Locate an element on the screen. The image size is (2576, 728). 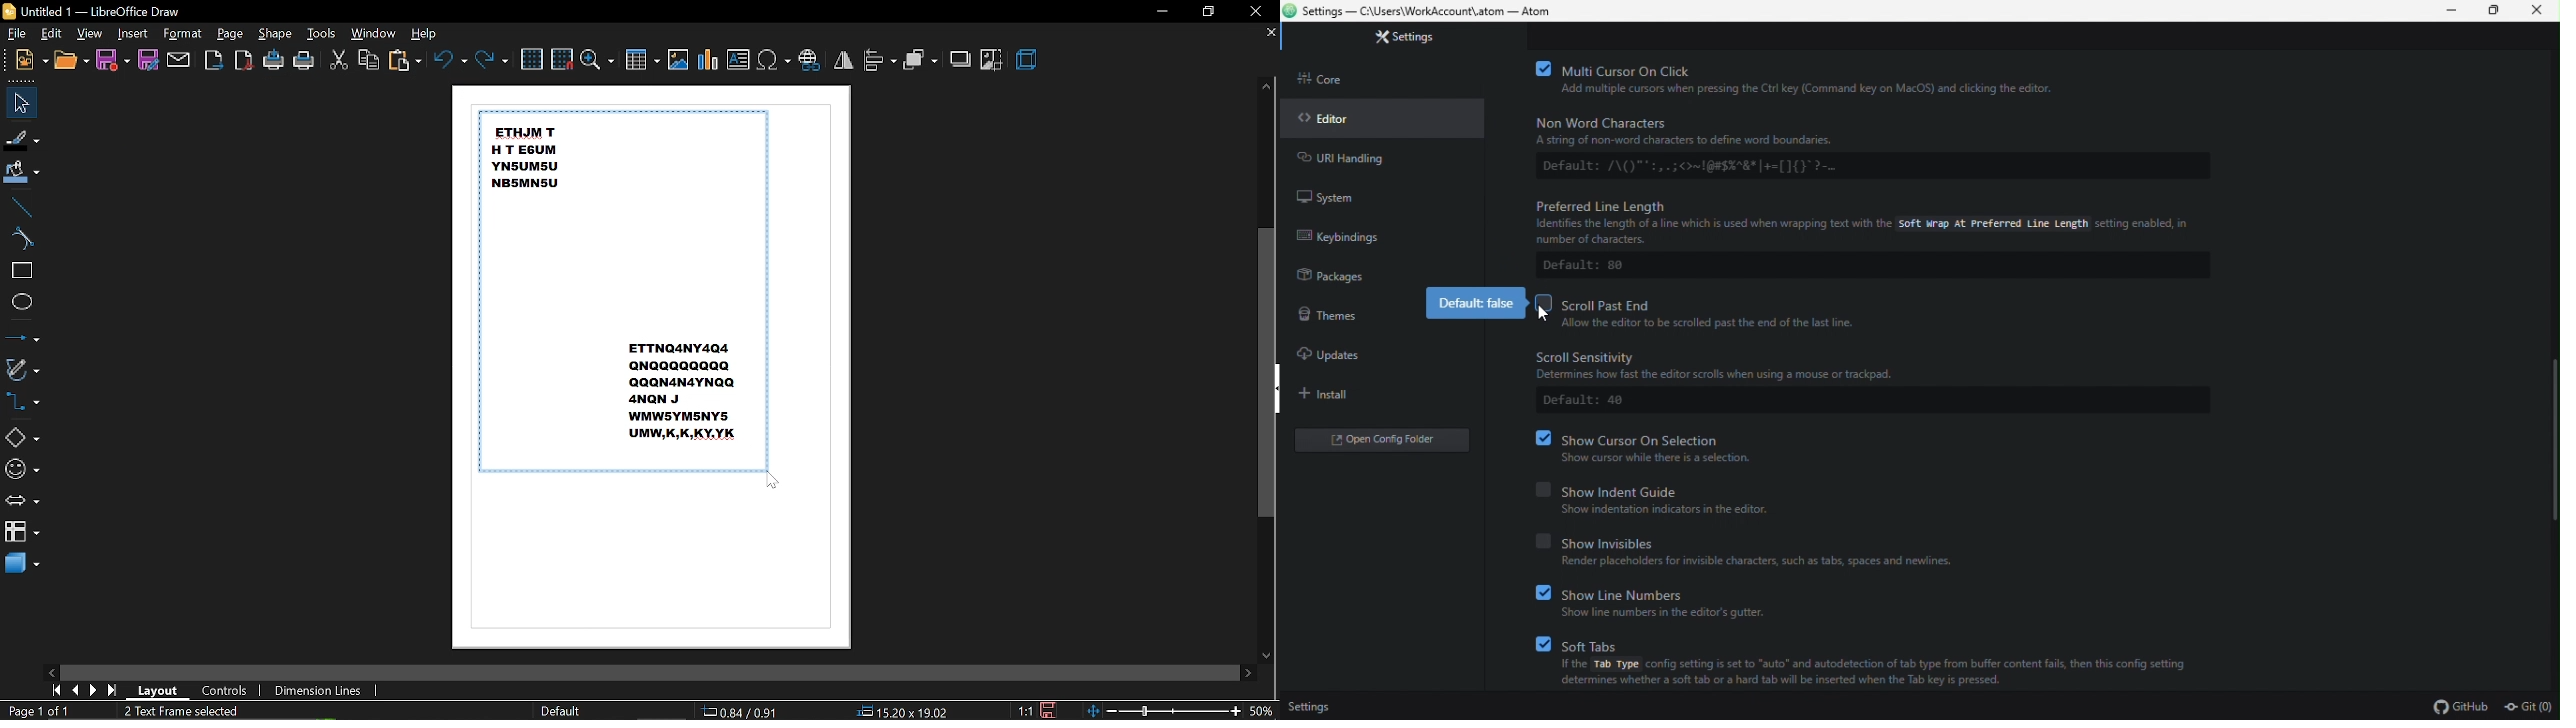
git is located at coordinates (2530, 707).